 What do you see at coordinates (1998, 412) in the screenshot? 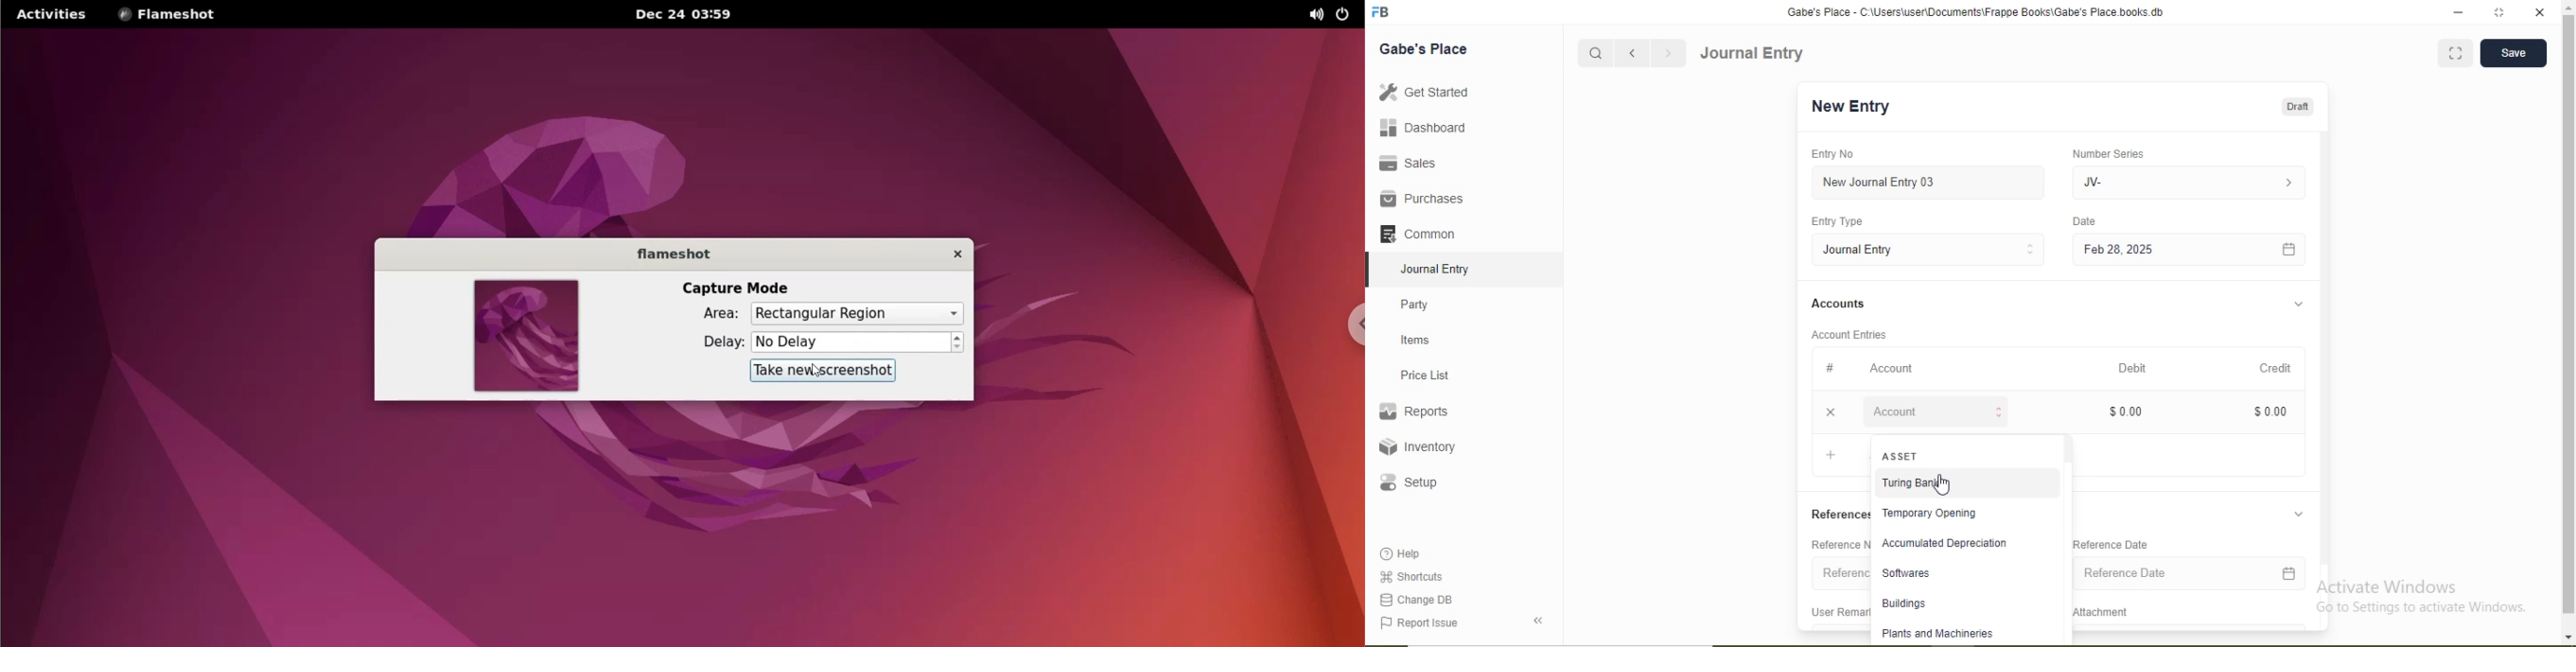
I see `Stepper Buttons` at bounding box center [1998, 412].